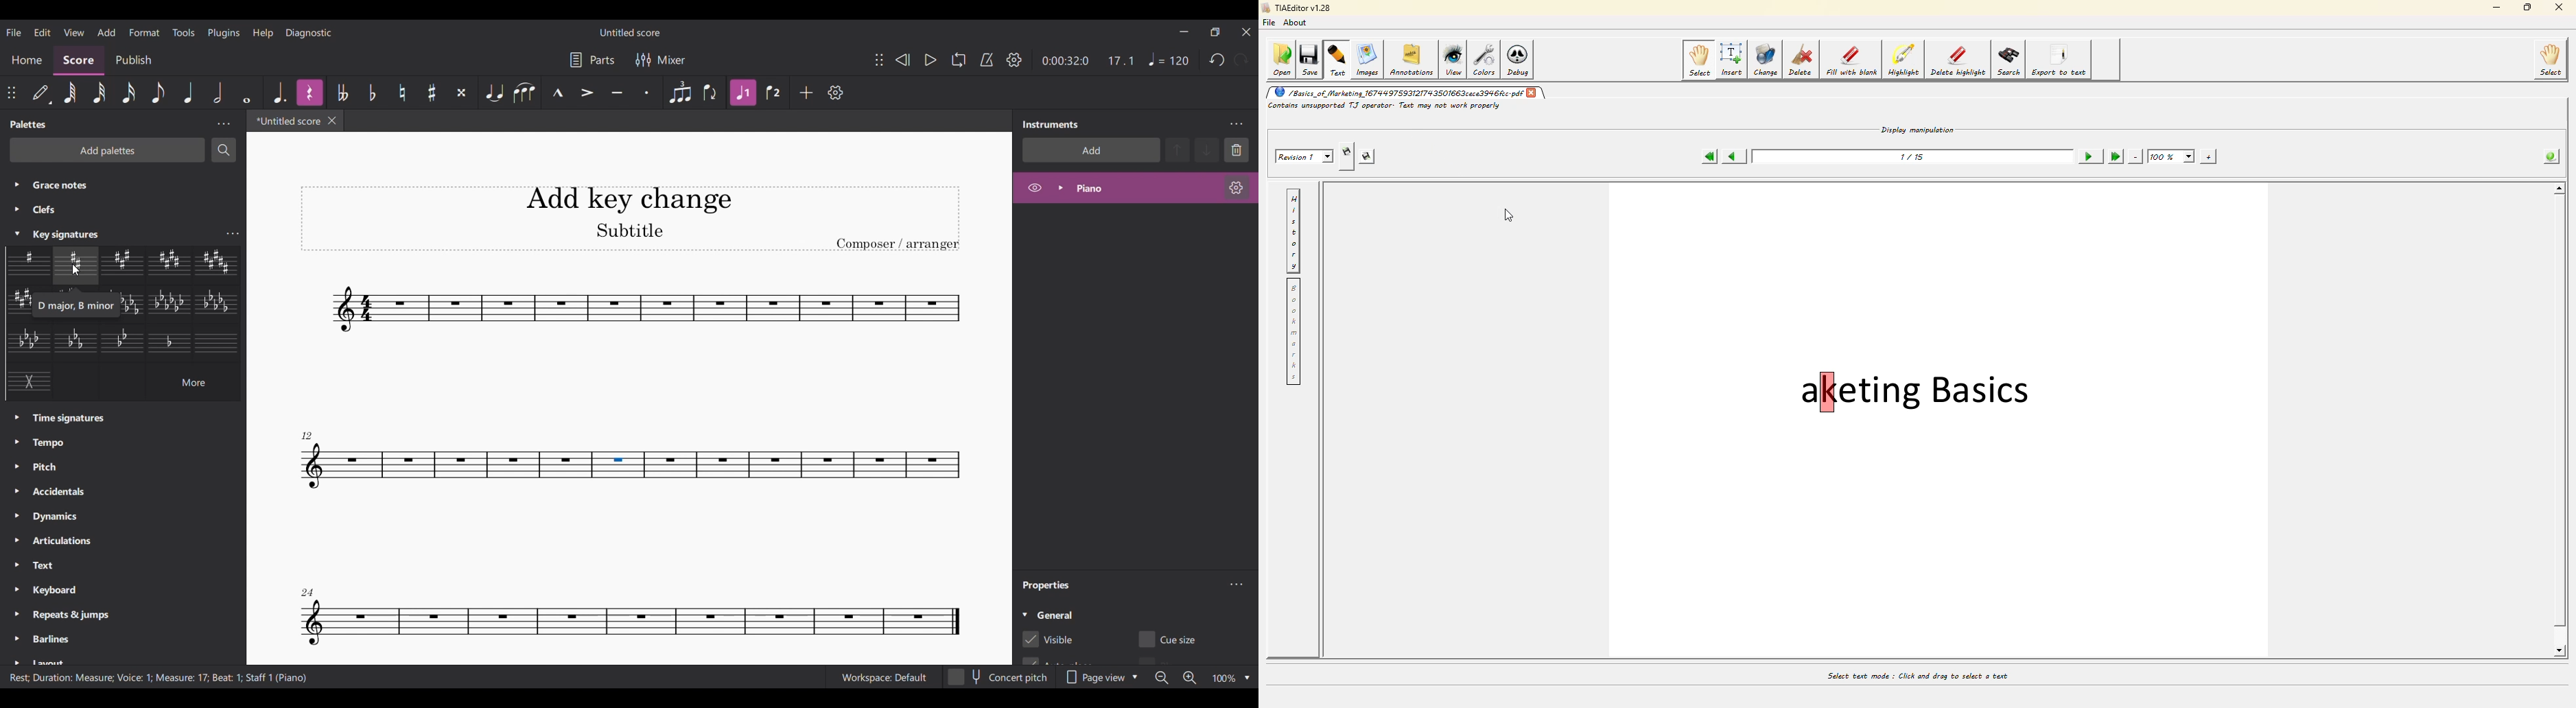 This screenshot has width=2576, height=728. Describe the element at coordinates (631, 218) in the screenshot. I see `Score title, sub-title and composor name` at that location.